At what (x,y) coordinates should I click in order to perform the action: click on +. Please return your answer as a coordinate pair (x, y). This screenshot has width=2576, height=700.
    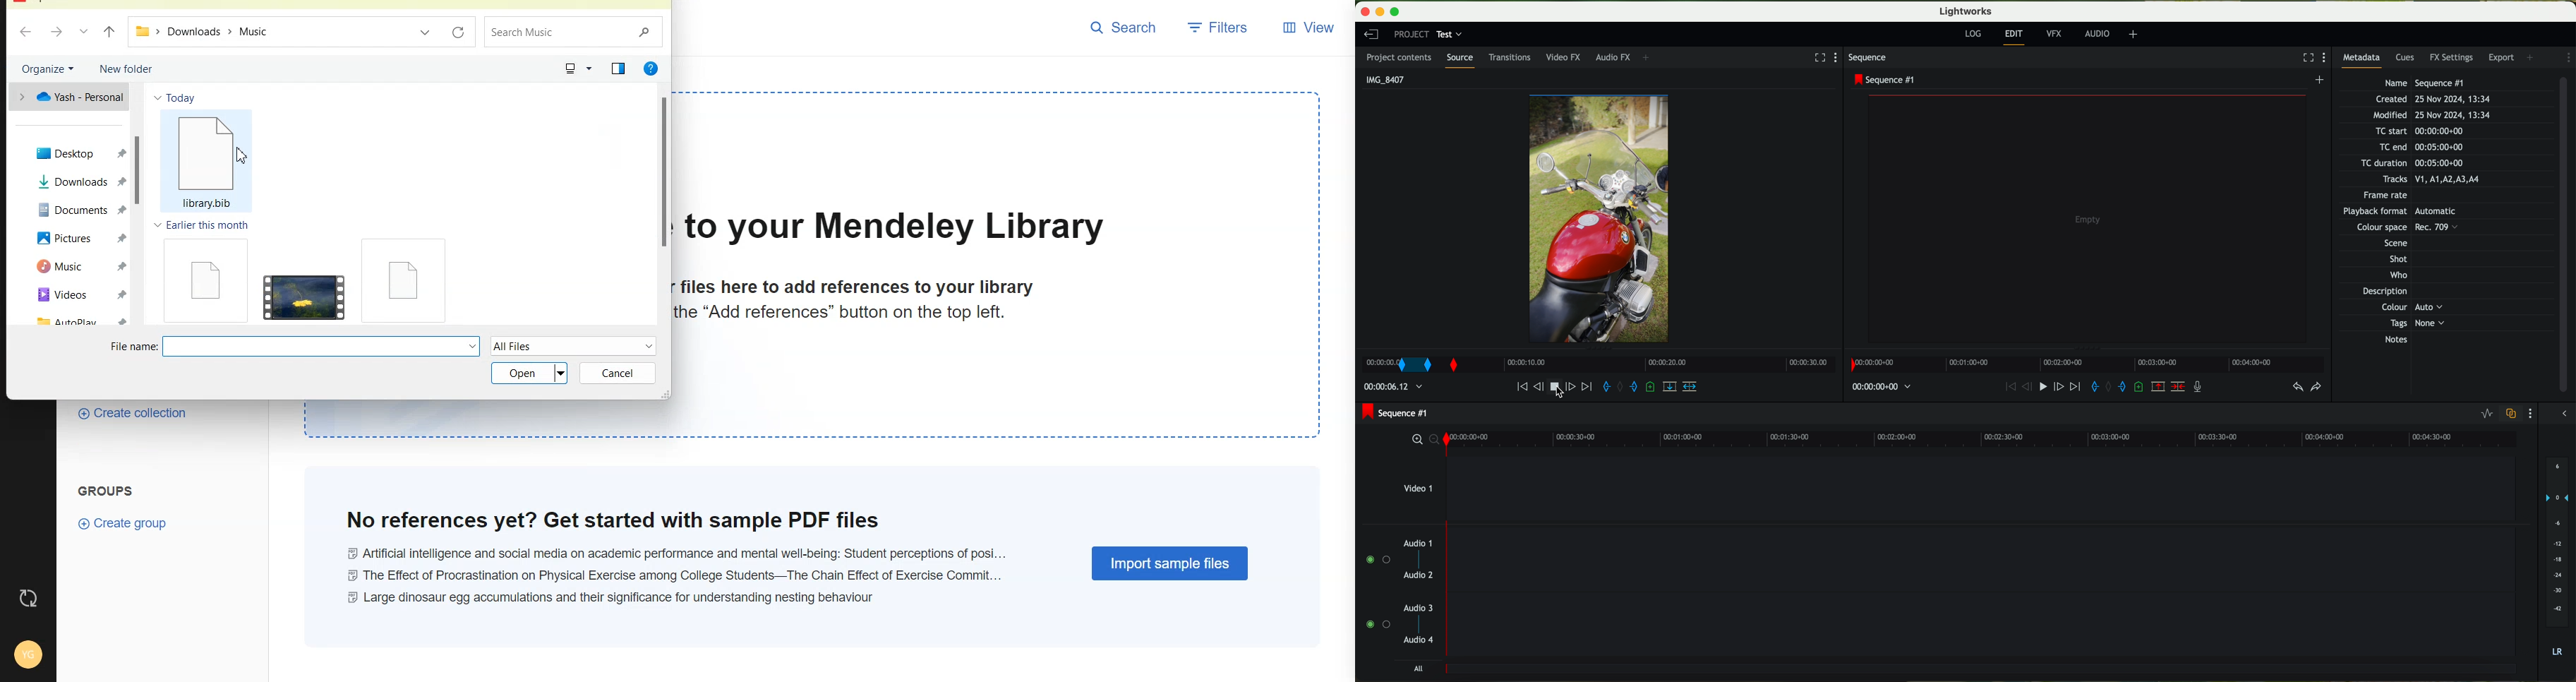
    Looking at the image, I should click on (2133, 36).